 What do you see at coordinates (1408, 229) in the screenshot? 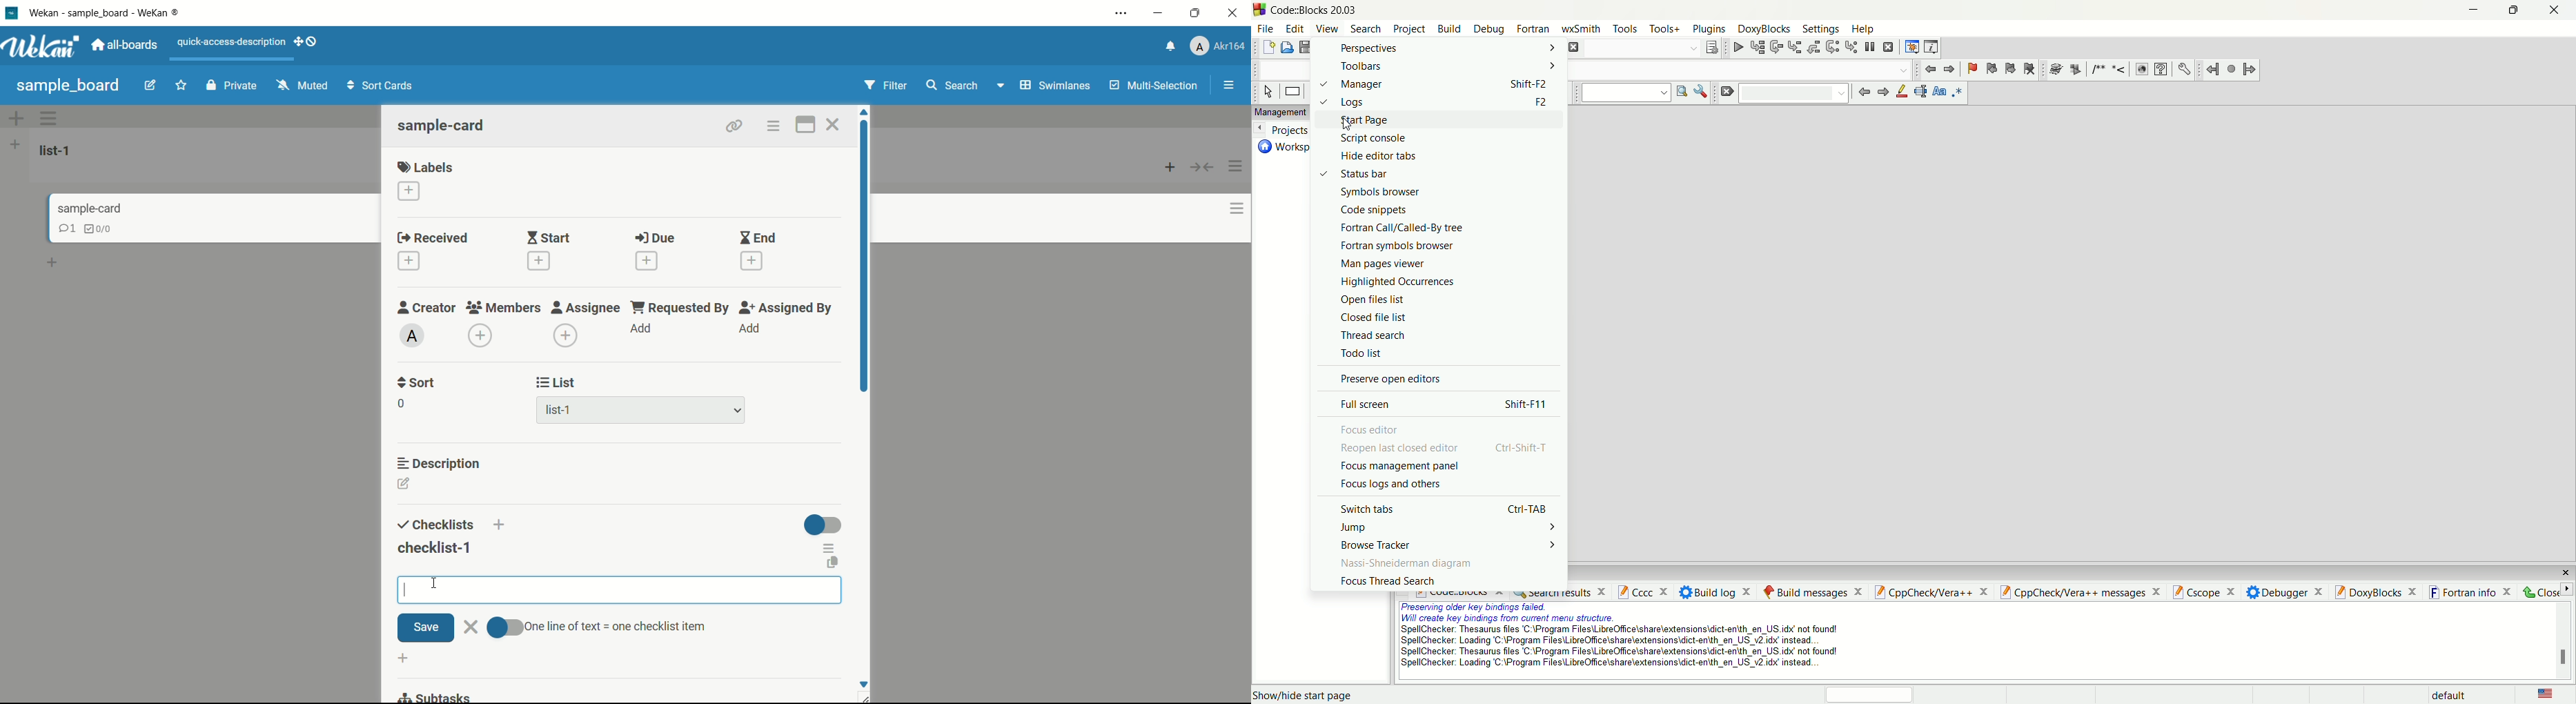
I see `fortan call` at bounding box center [1408, 229].